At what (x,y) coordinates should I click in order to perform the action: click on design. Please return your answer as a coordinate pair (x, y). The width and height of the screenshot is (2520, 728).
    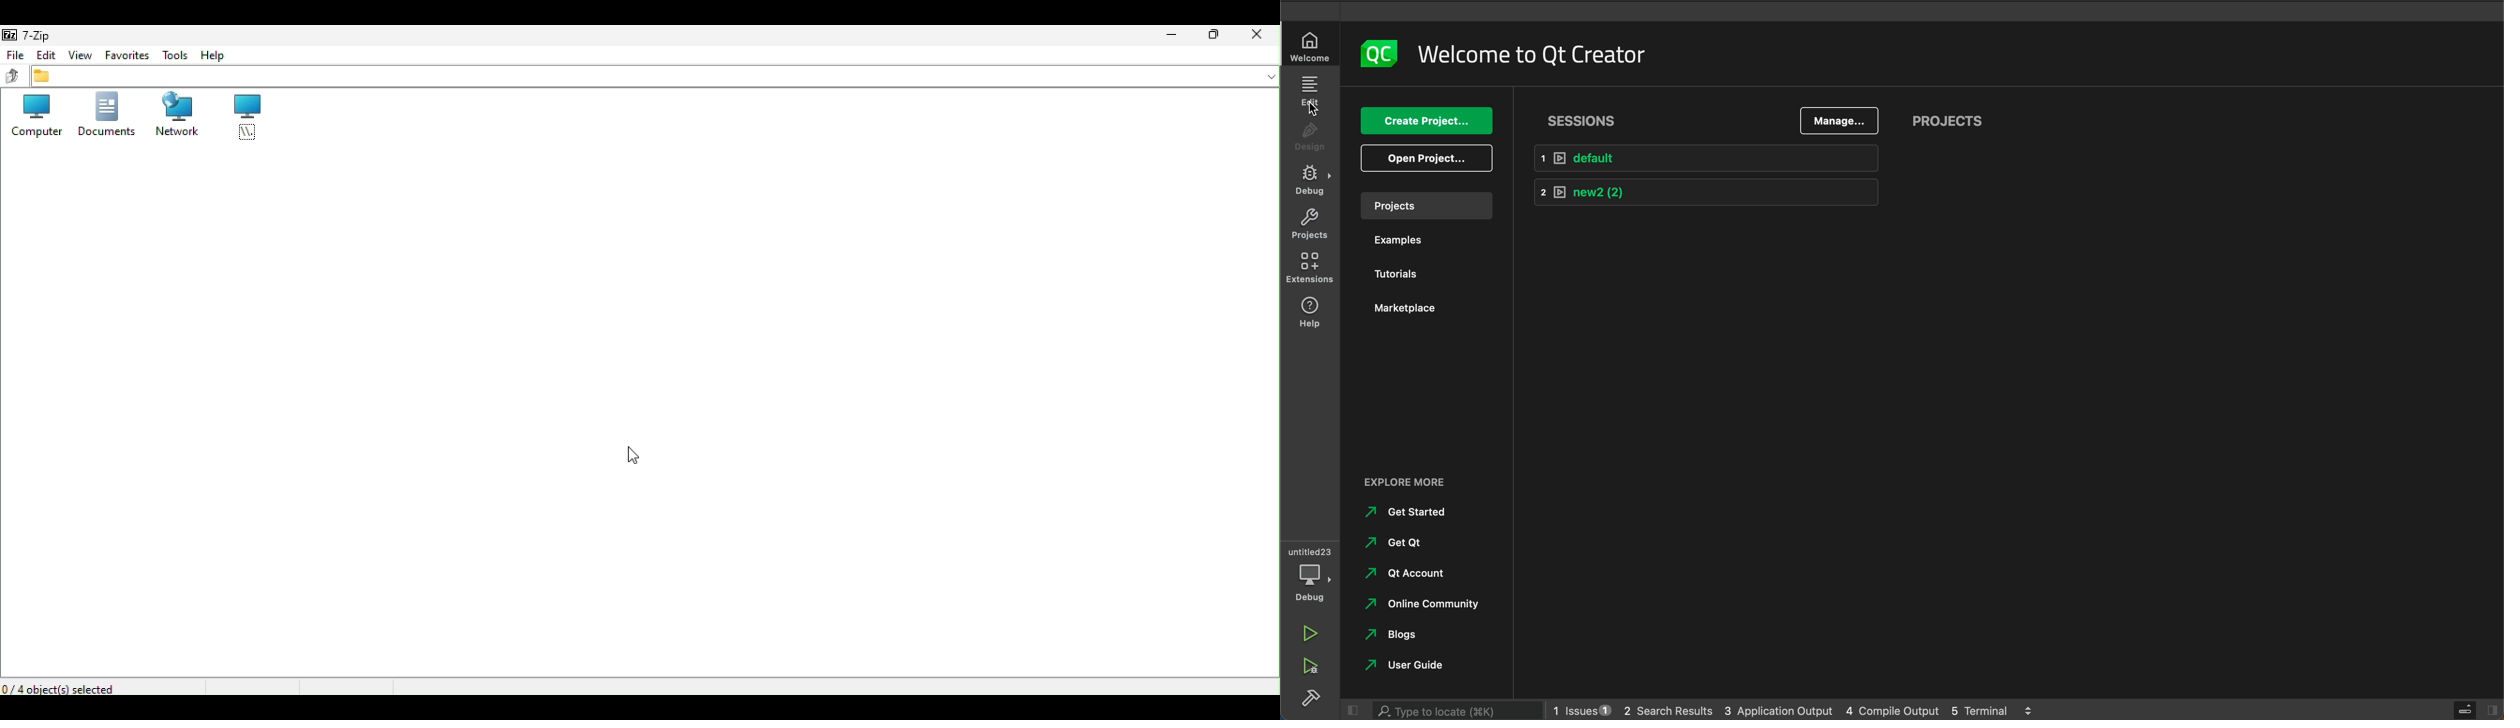
    Looking at the image, I should click on (1310, 136).